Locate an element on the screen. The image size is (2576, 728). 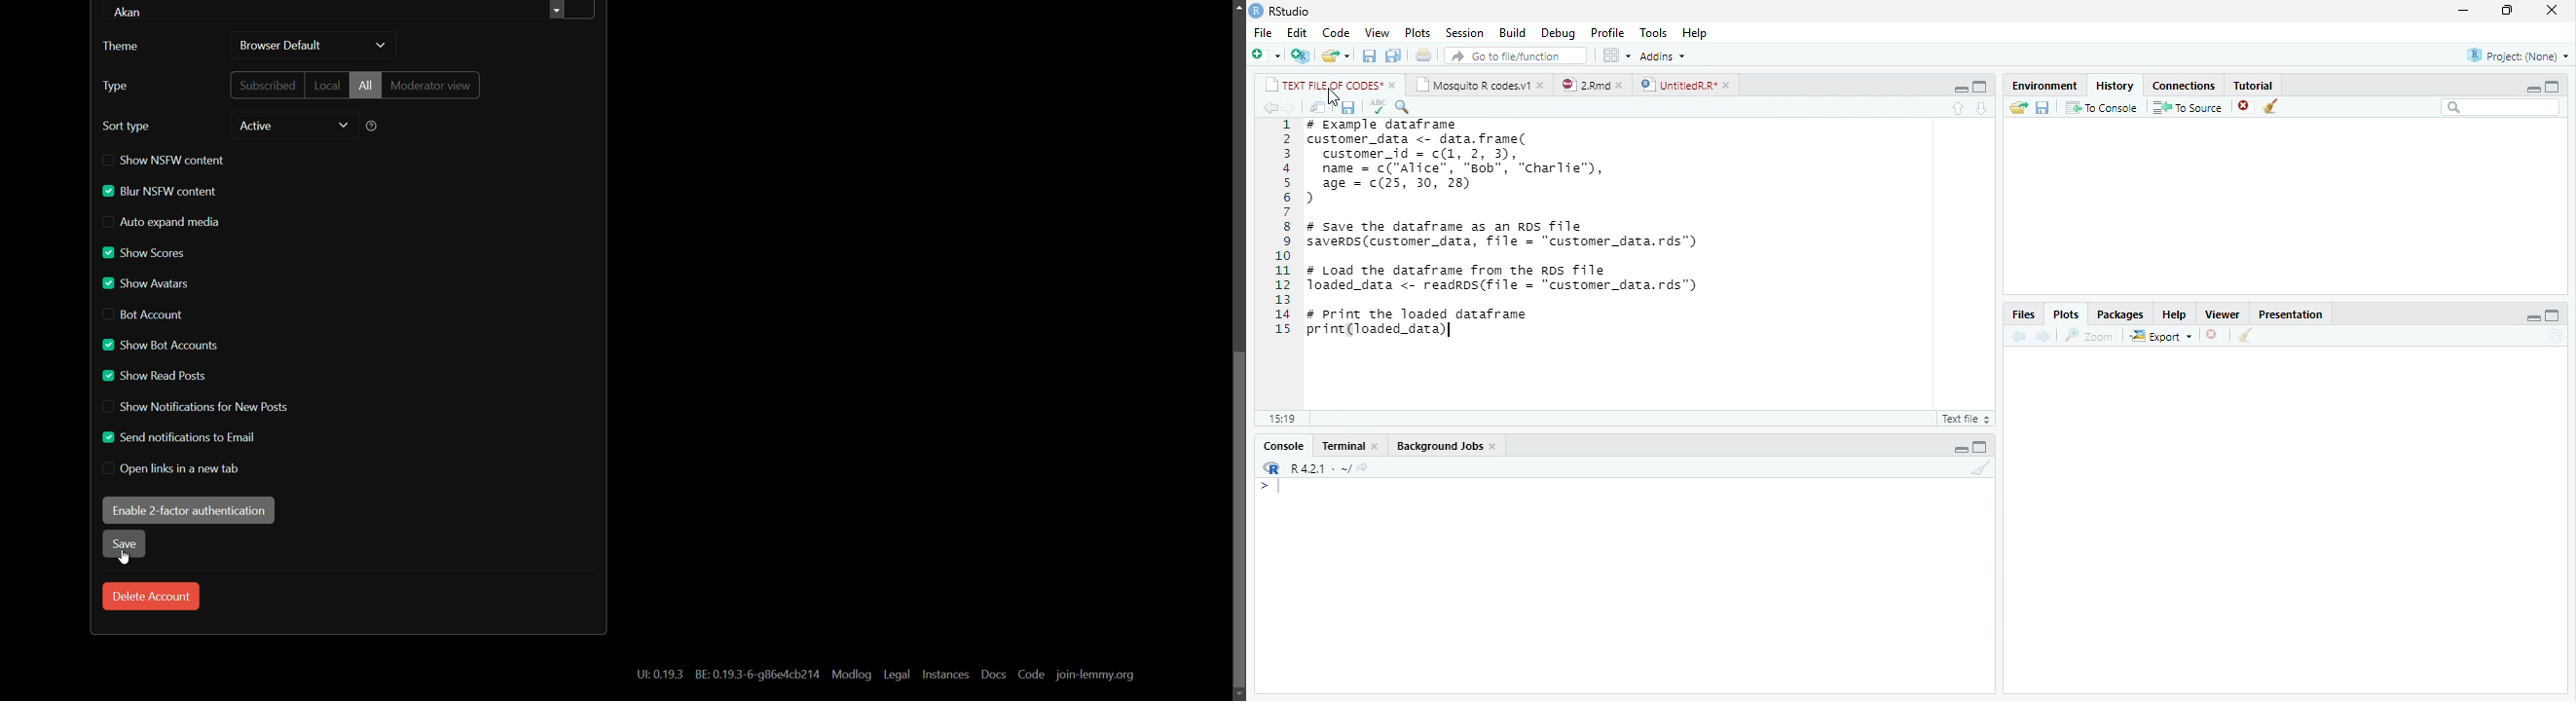
back is located at coordinates (1271, 108).